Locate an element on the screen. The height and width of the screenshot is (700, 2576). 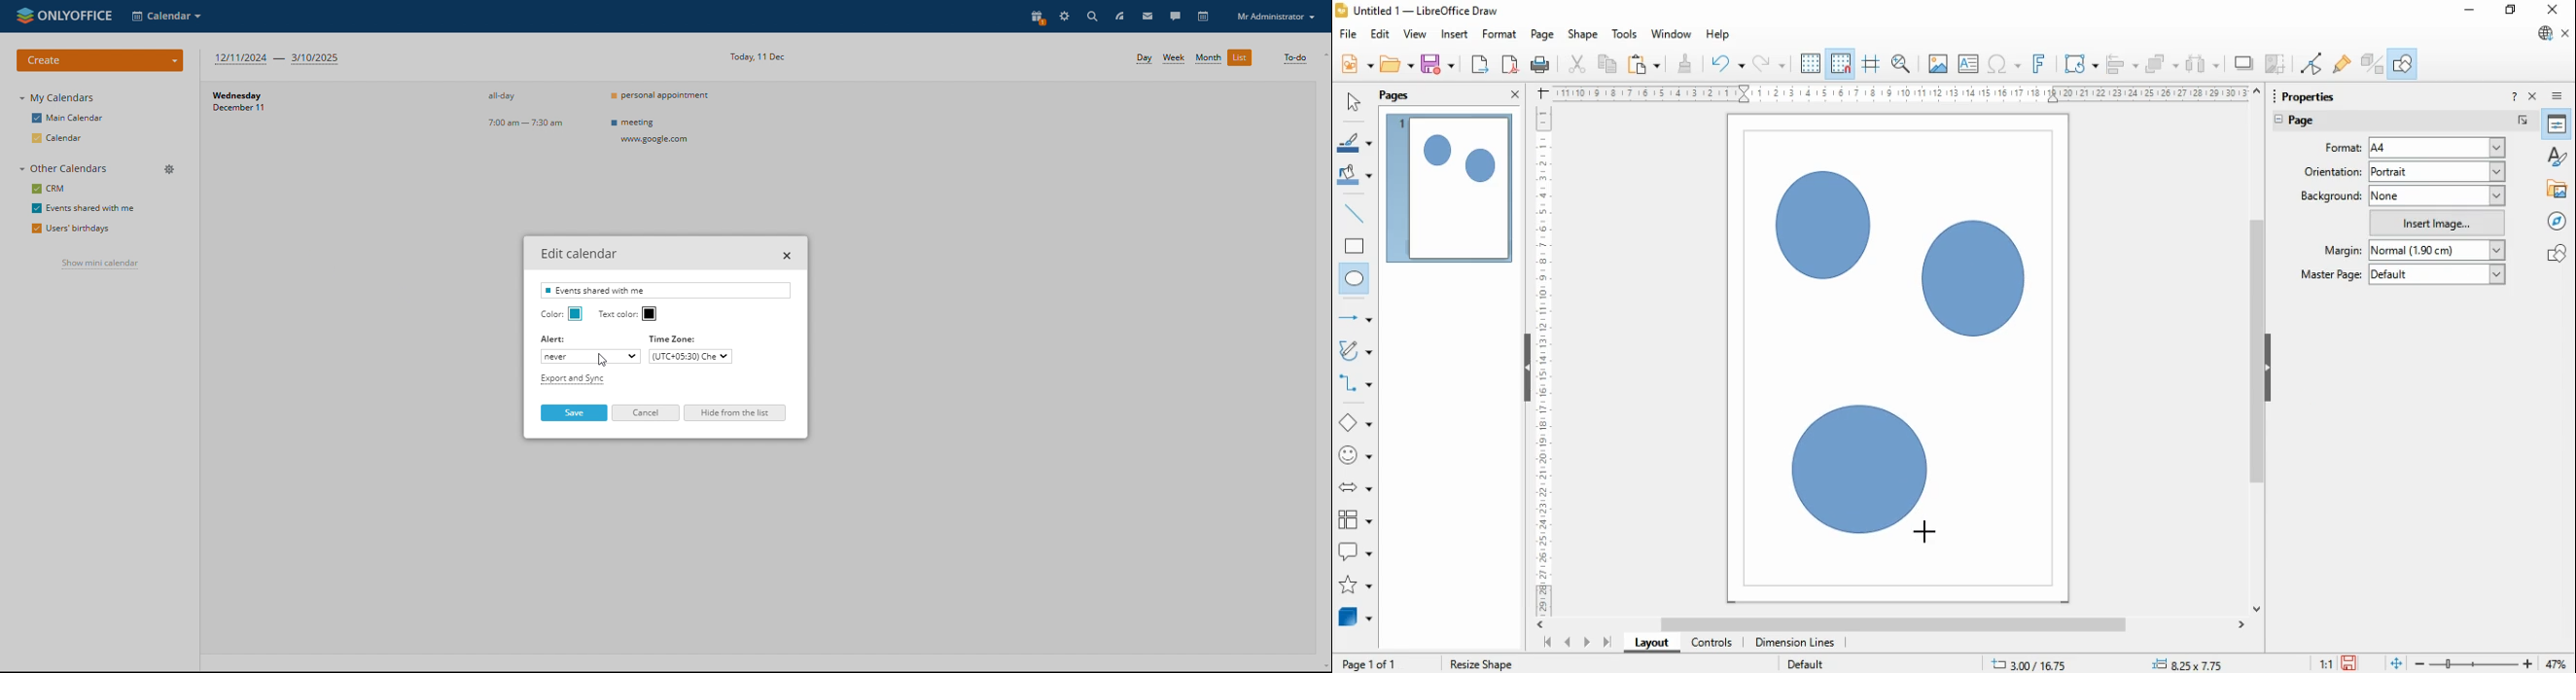
close panel is located at coordinates (1515, 93).